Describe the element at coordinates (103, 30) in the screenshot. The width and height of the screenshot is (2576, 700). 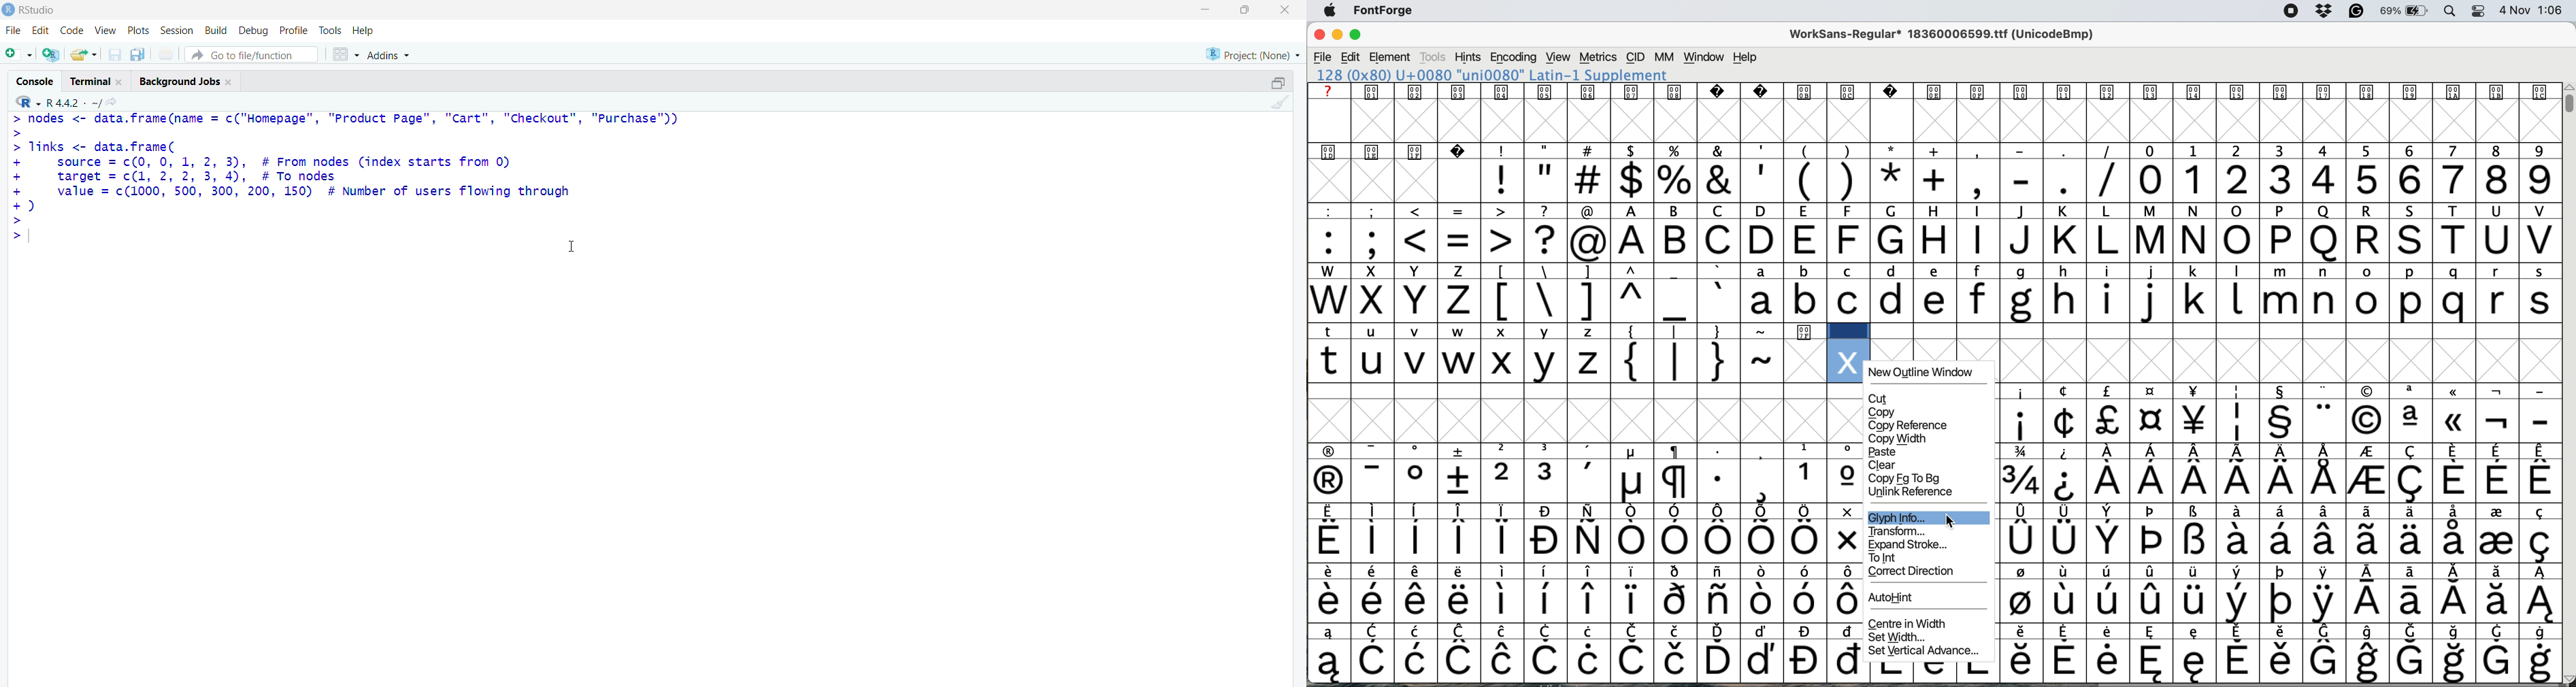
I see `view` at that location.